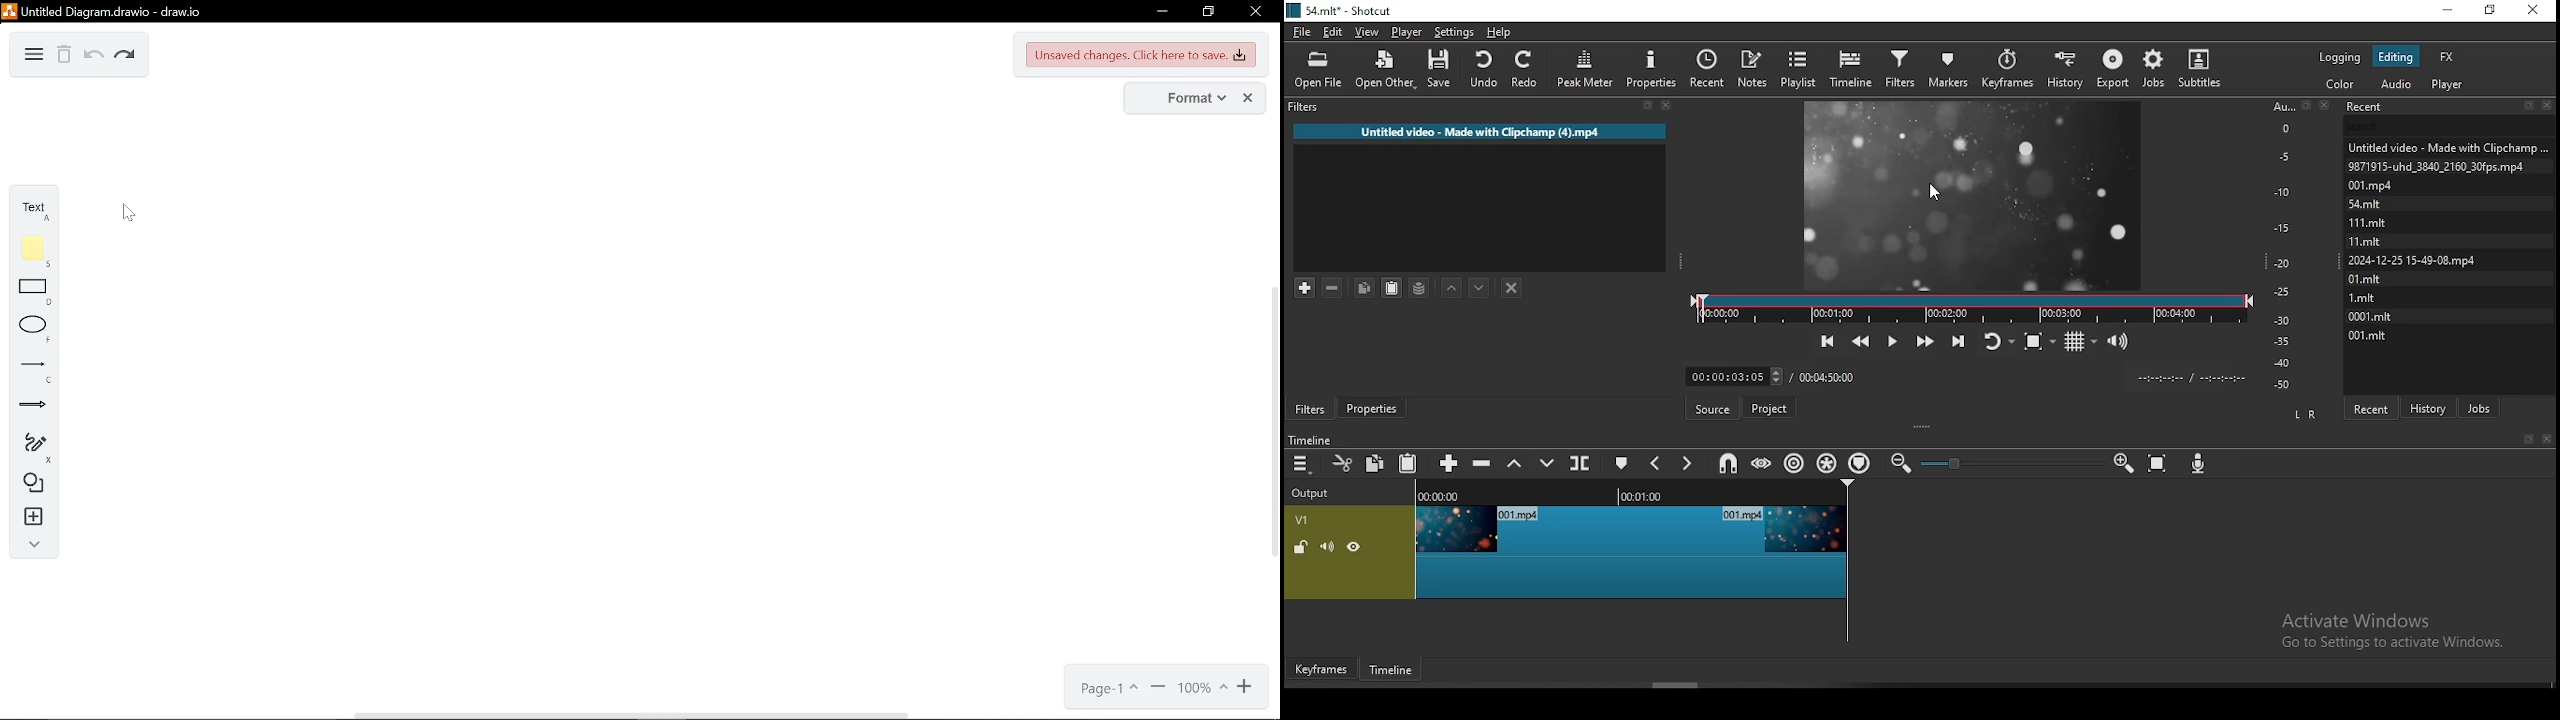  I want to click on help, so click(1498, 32).